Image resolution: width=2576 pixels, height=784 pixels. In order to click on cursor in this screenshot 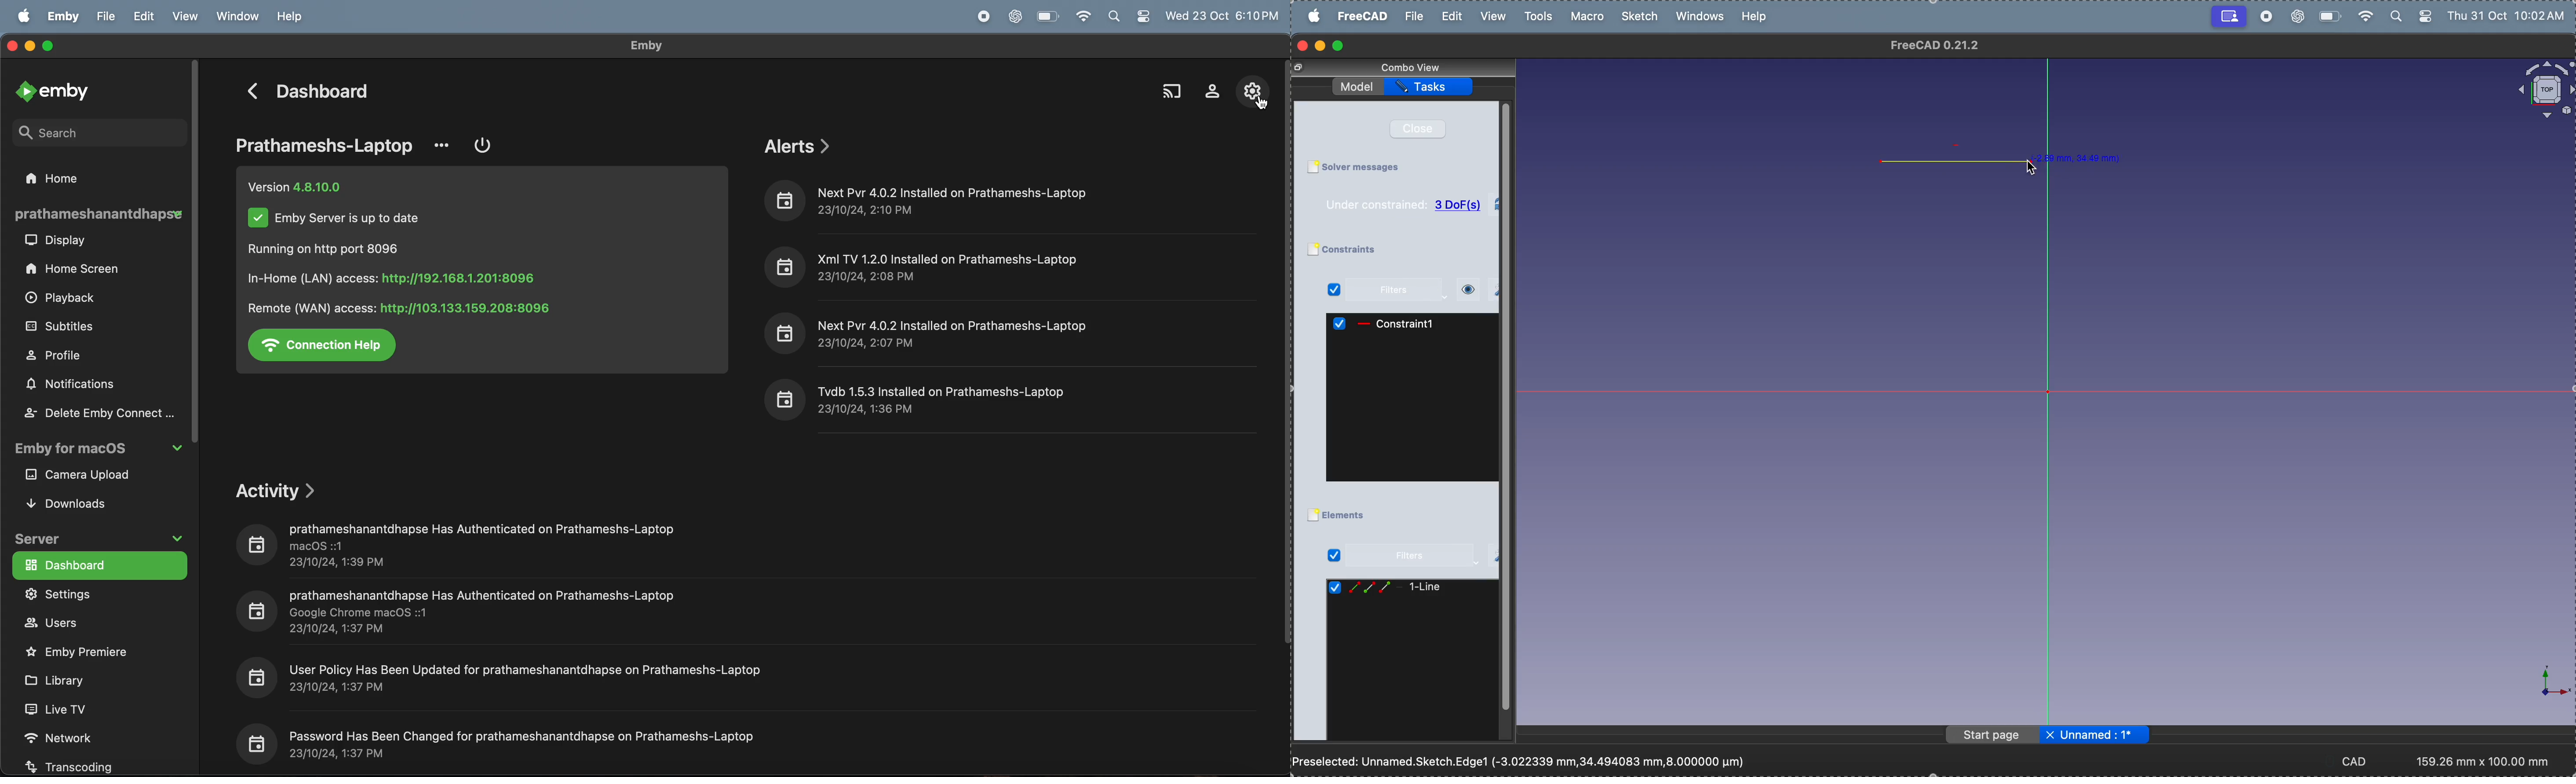, I will do `click(2031, 168)`.